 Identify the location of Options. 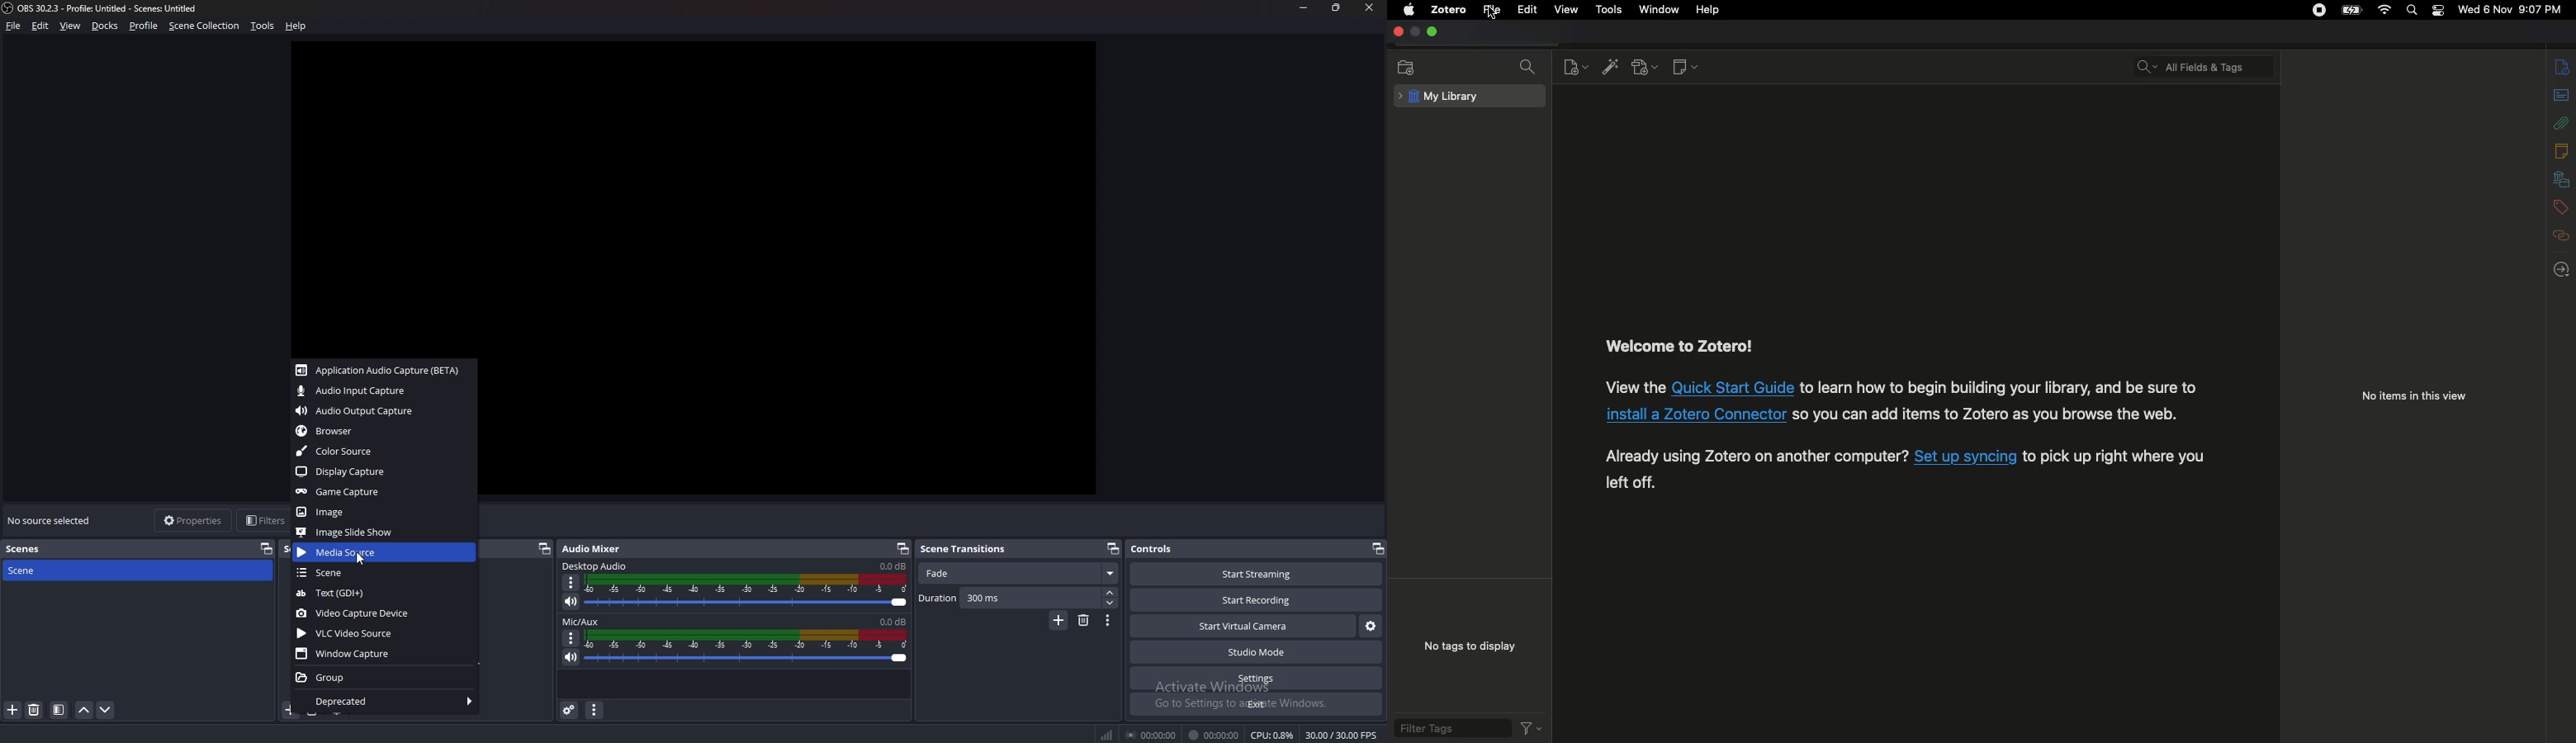
(572, 583).